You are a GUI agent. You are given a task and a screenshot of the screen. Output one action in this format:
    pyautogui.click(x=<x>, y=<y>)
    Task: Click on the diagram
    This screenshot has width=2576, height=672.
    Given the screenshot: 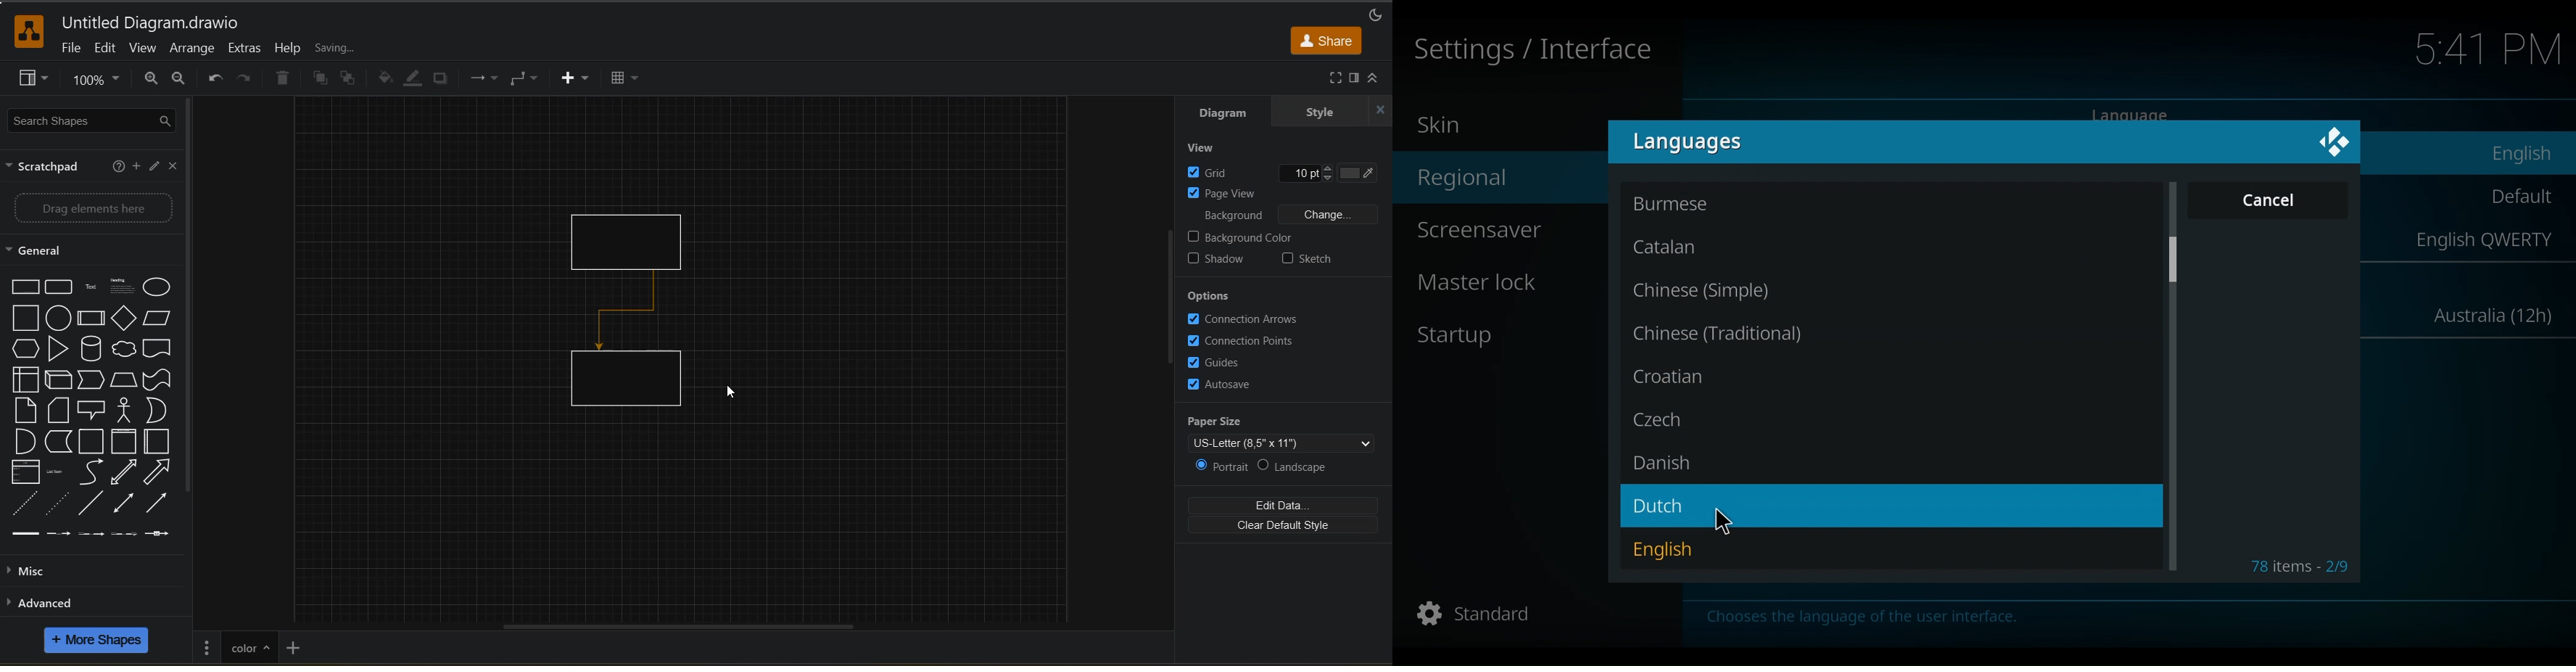 What is the action you would take?
    pyautogui.click(x=1221, y=115)
    